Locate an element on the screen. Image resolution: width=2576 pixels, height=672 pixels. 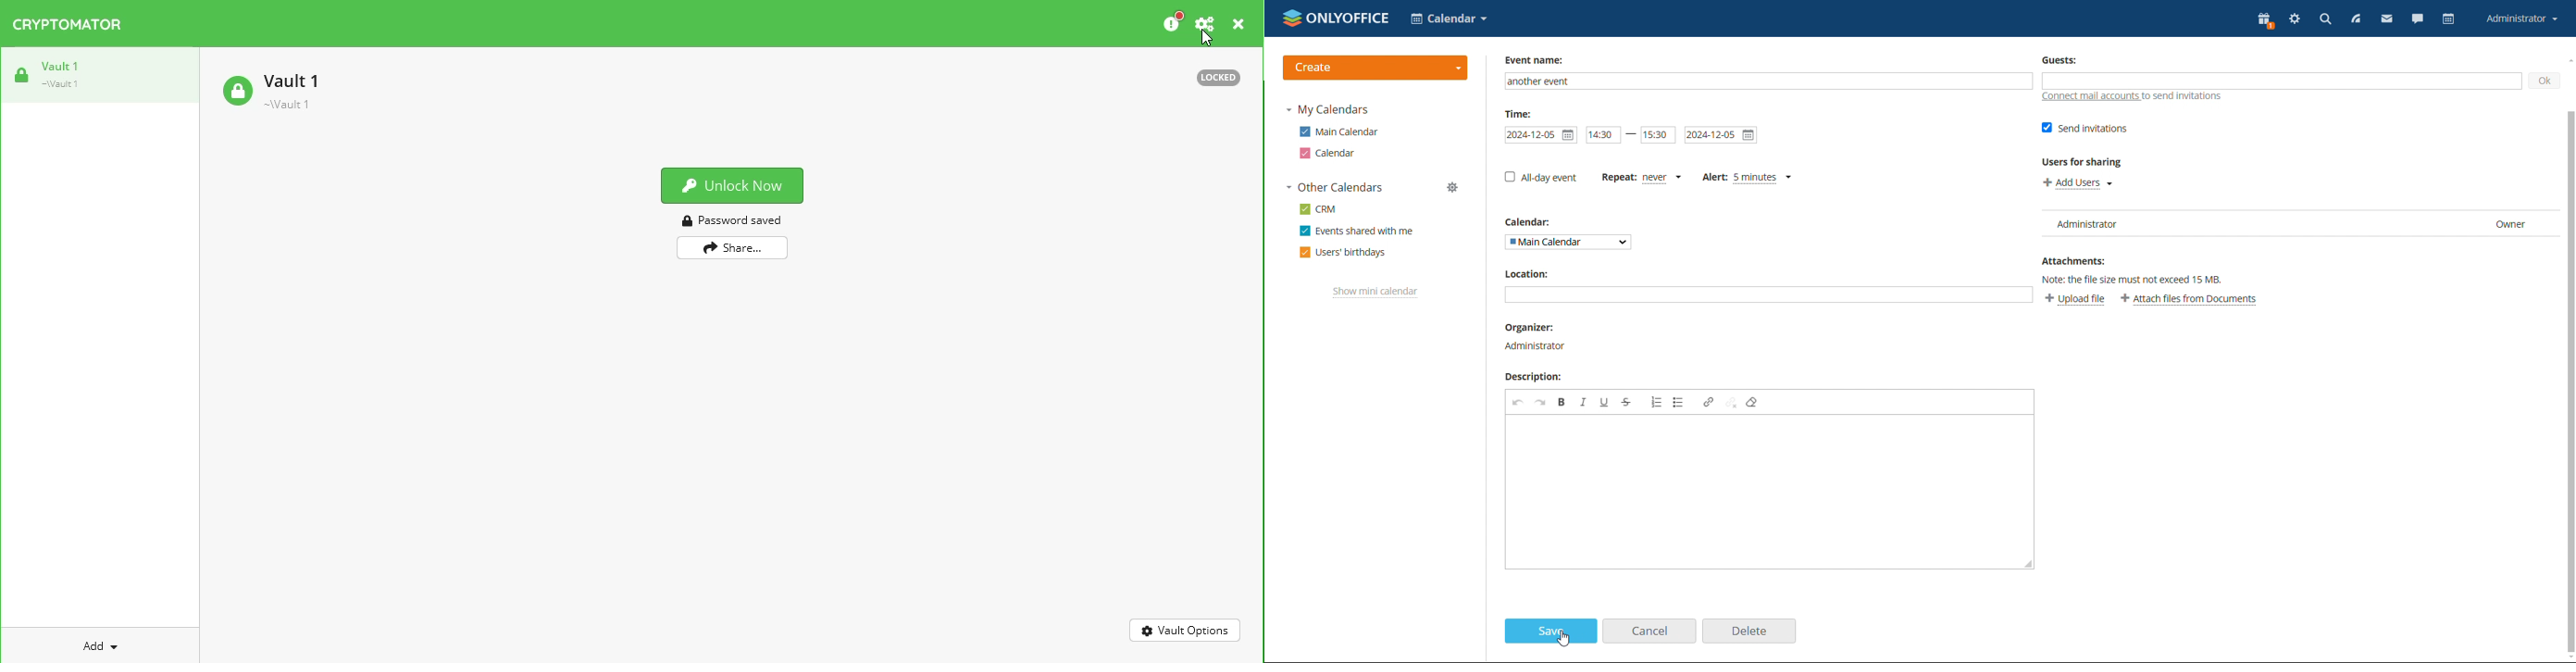
scroll bar is located at coordinates (2568, 358).